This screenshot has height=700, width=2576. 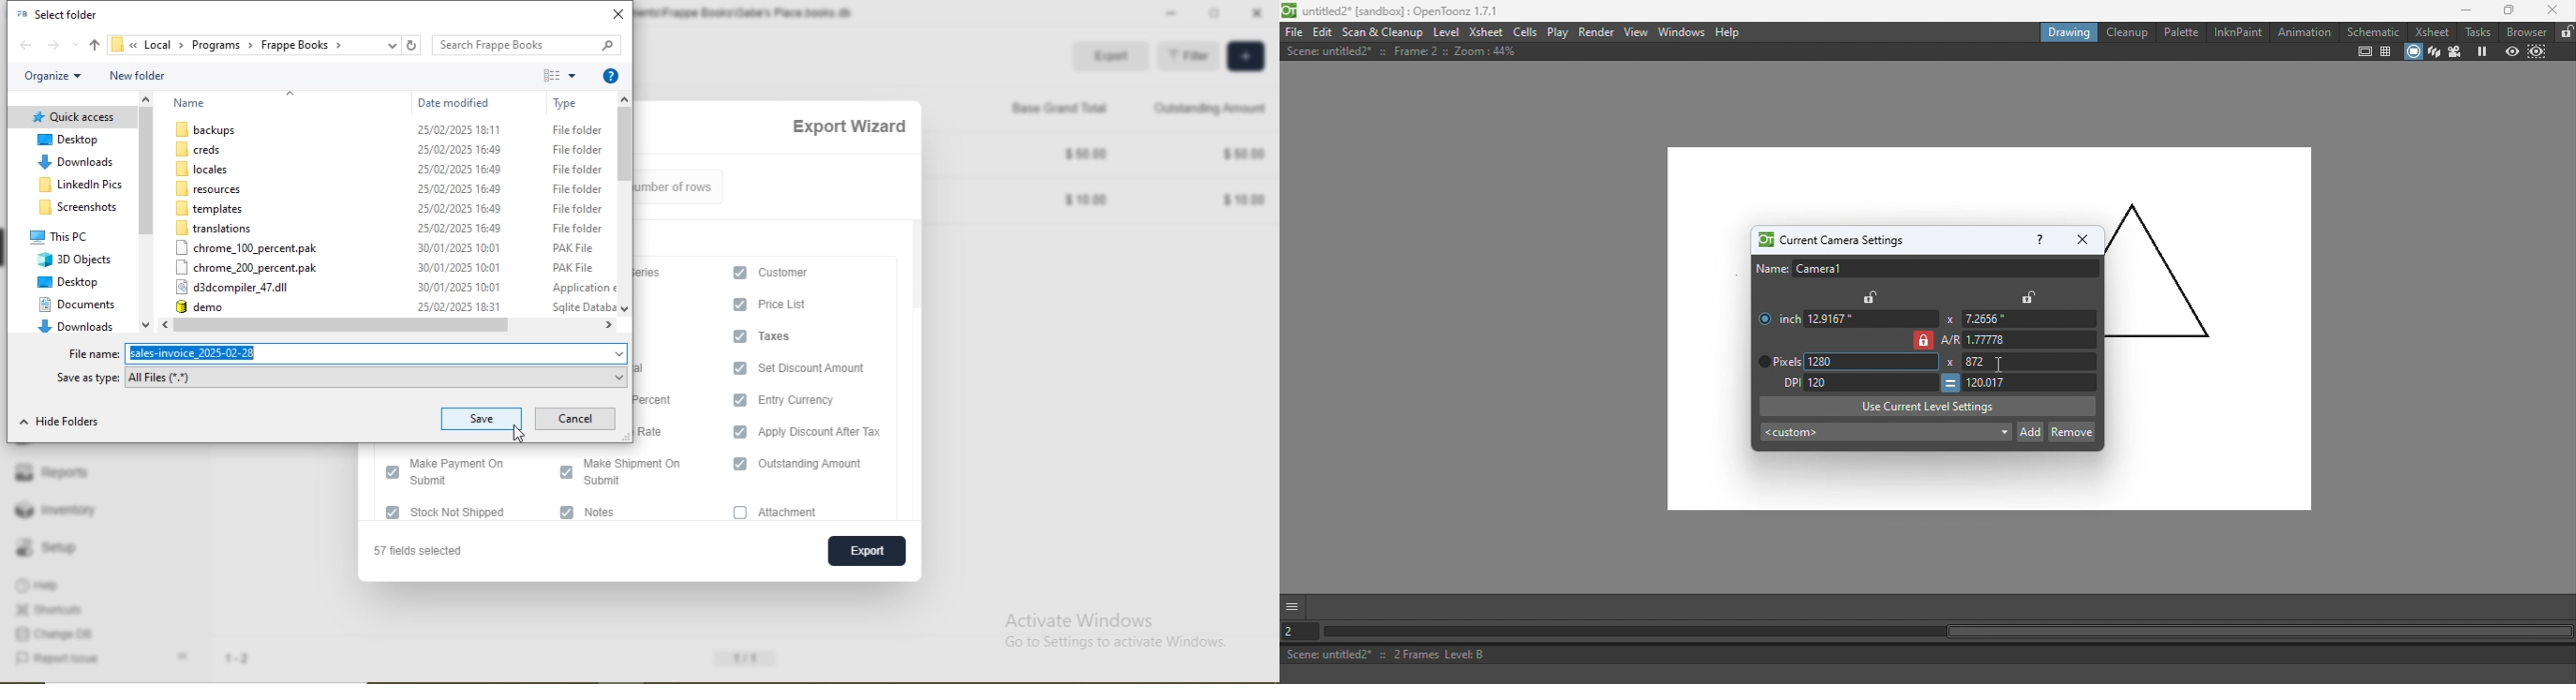 I want to click on dropdown, so click(x=76, y=45).